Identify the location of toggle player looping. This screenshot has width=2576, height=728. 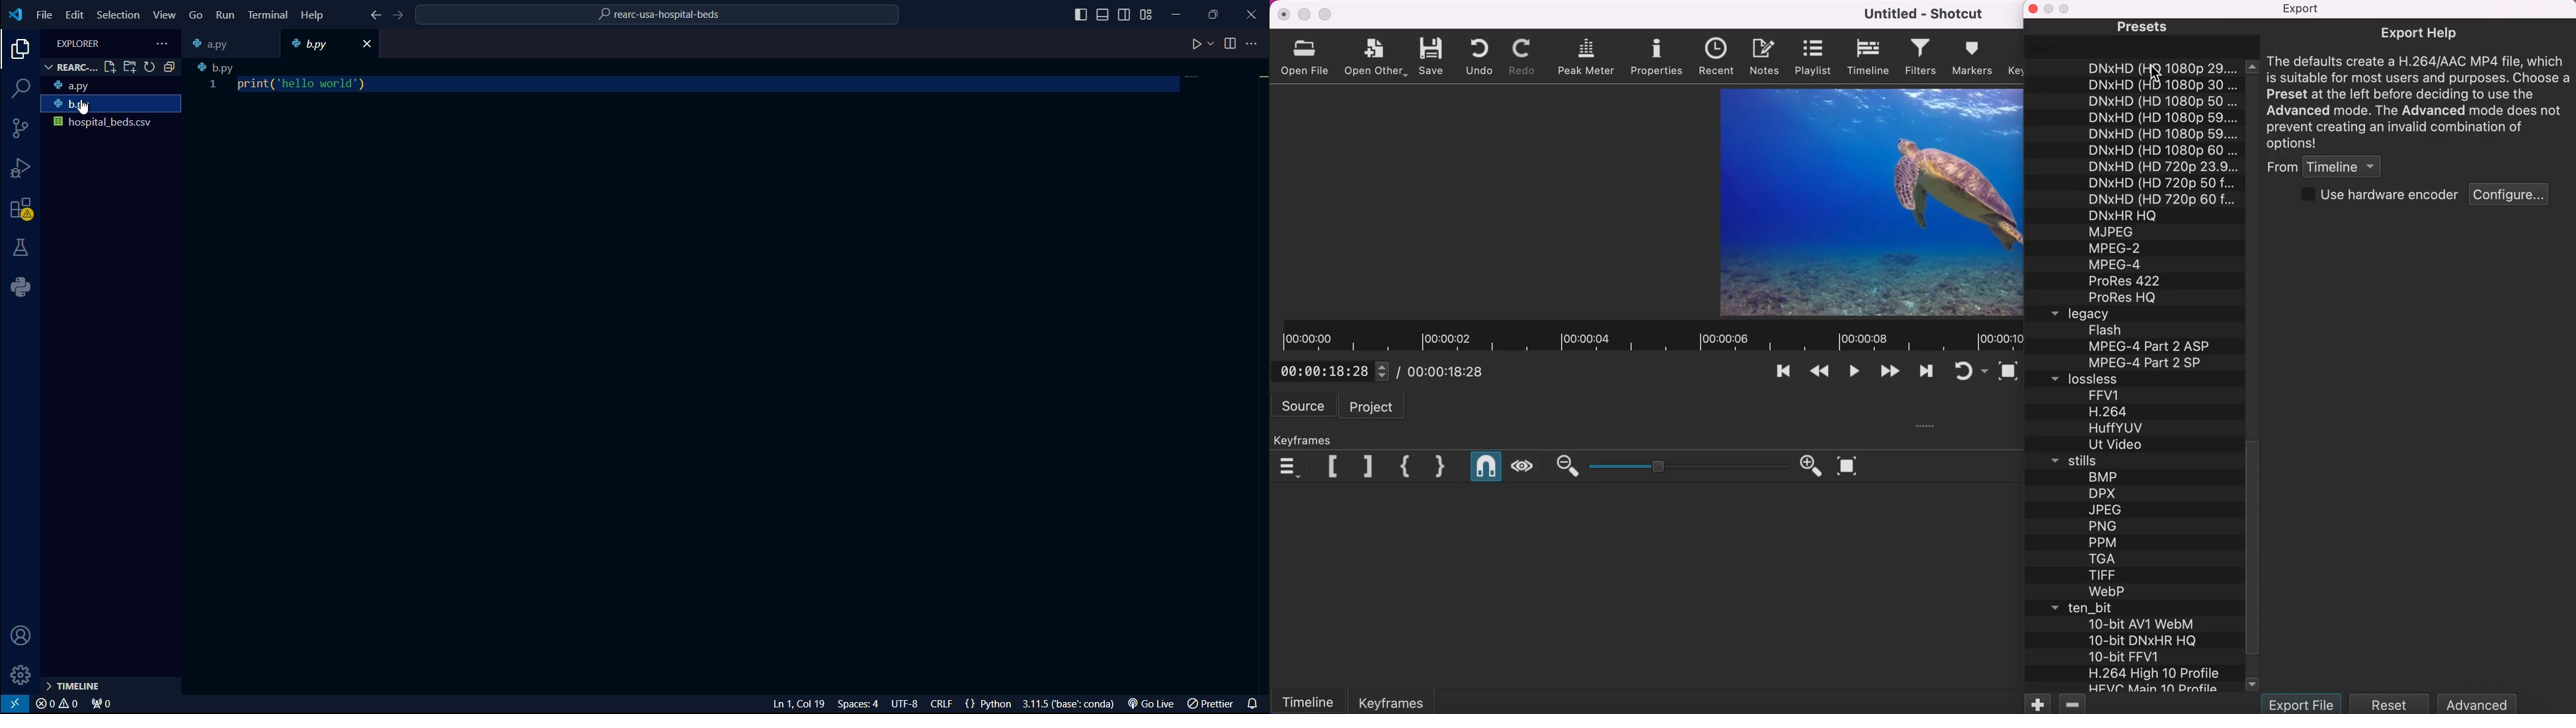
(1968, 372).